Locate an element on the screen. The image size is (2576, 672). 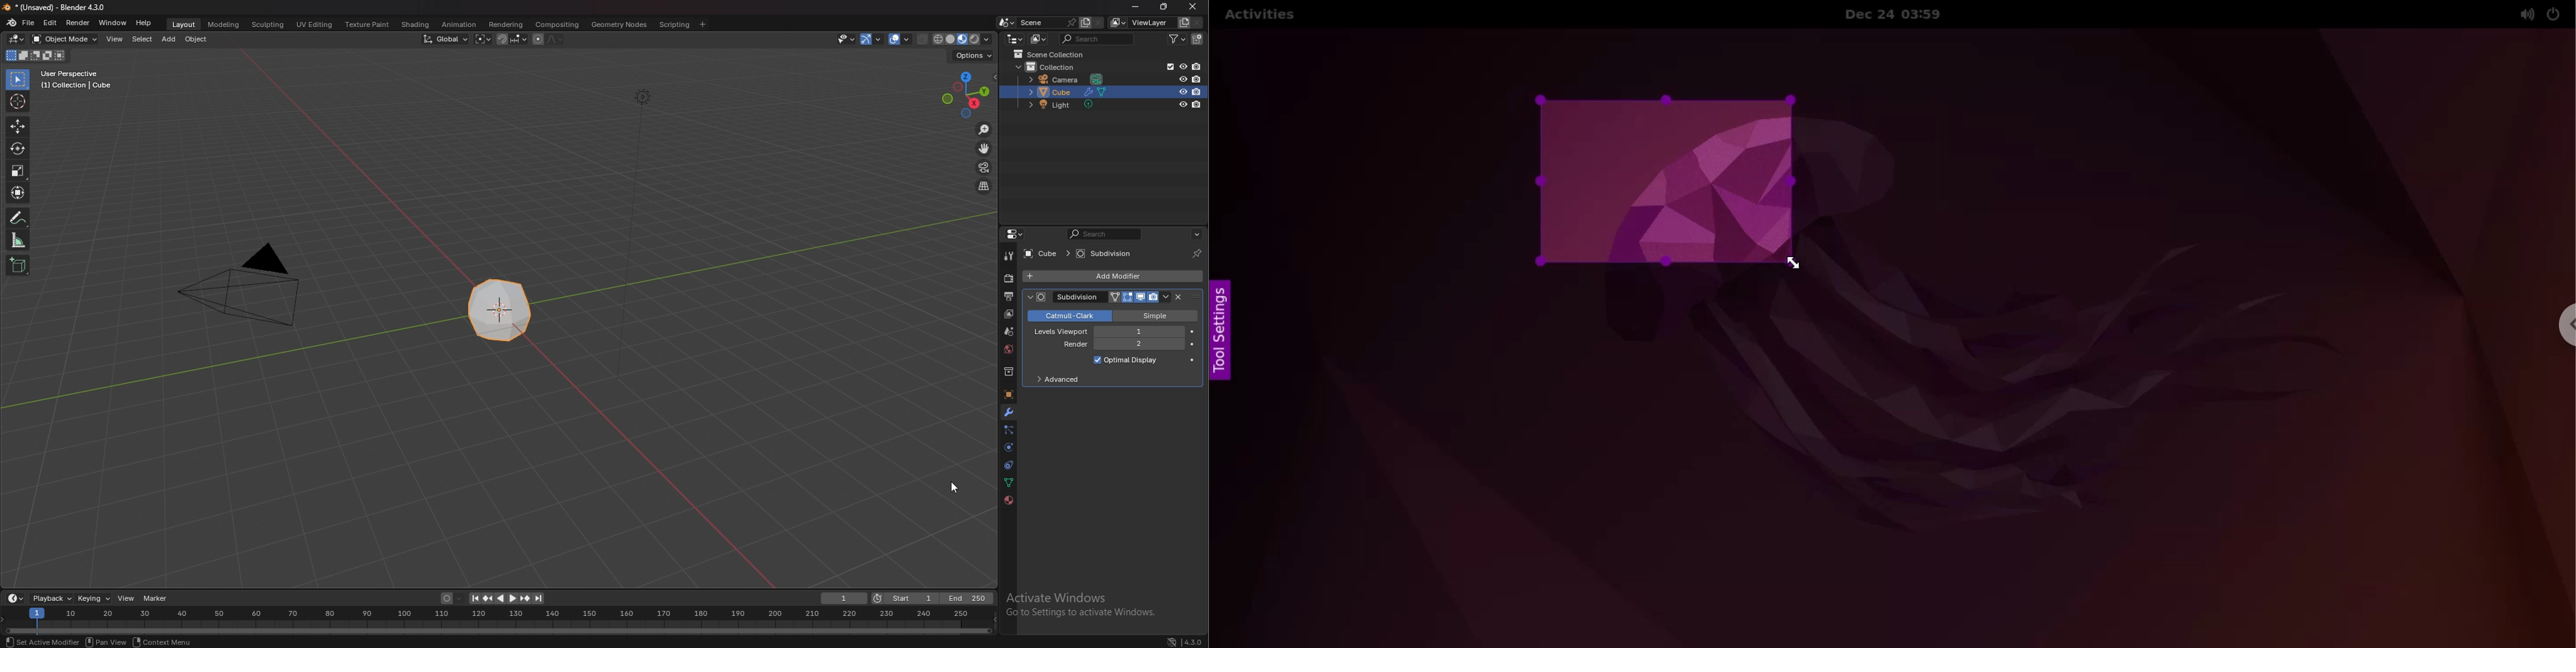
search is located at coordinates (1096, 39).